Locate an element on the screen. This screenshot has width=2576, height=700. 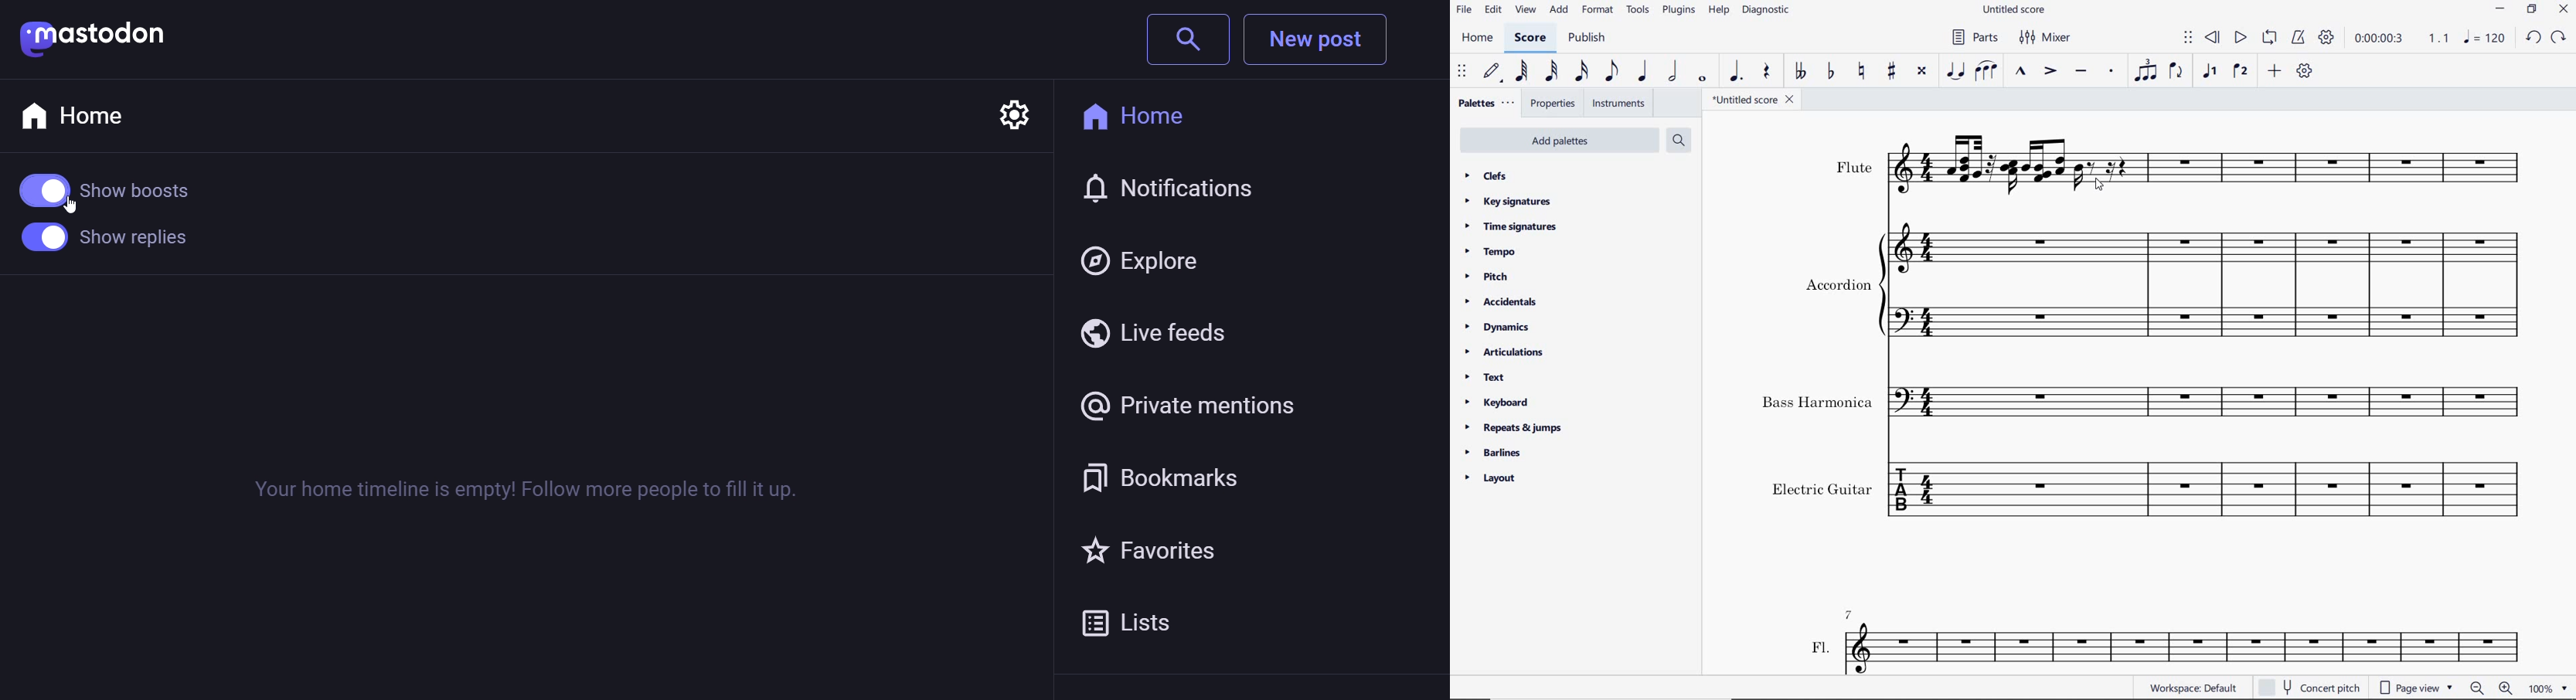
flip direction is located at coordinates (2176, 72).